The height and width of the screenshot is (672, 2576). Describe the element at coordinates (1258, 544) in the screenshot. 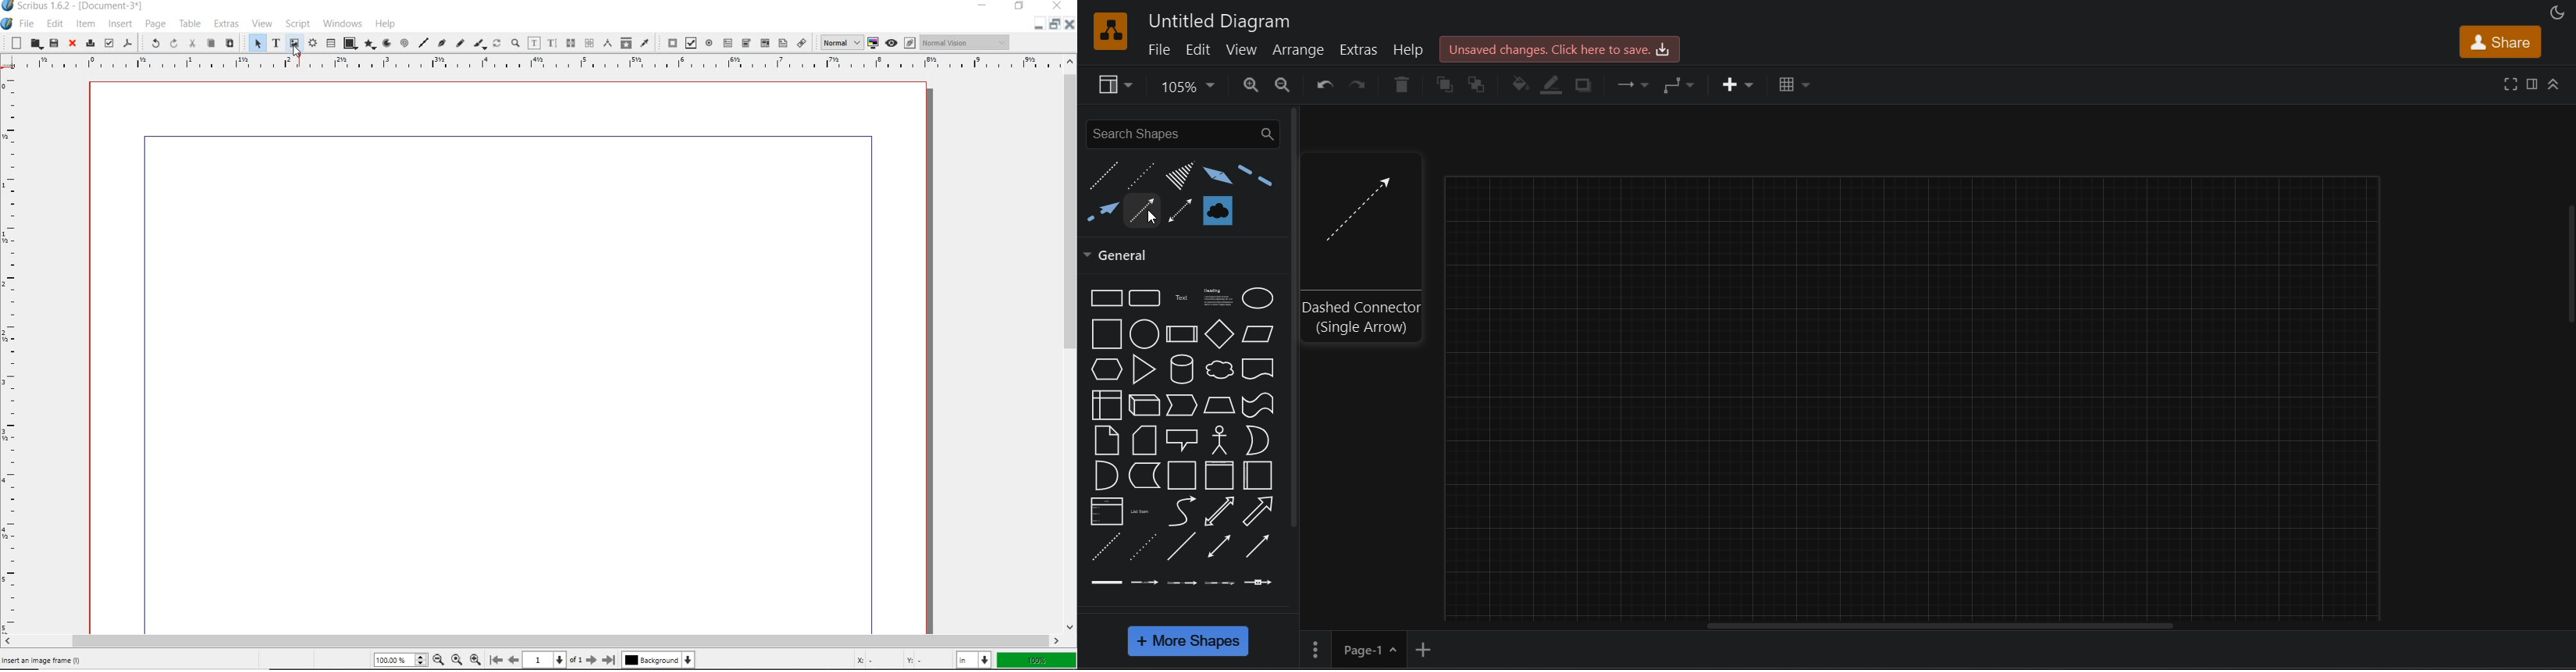

I see `directional connector` at that location.